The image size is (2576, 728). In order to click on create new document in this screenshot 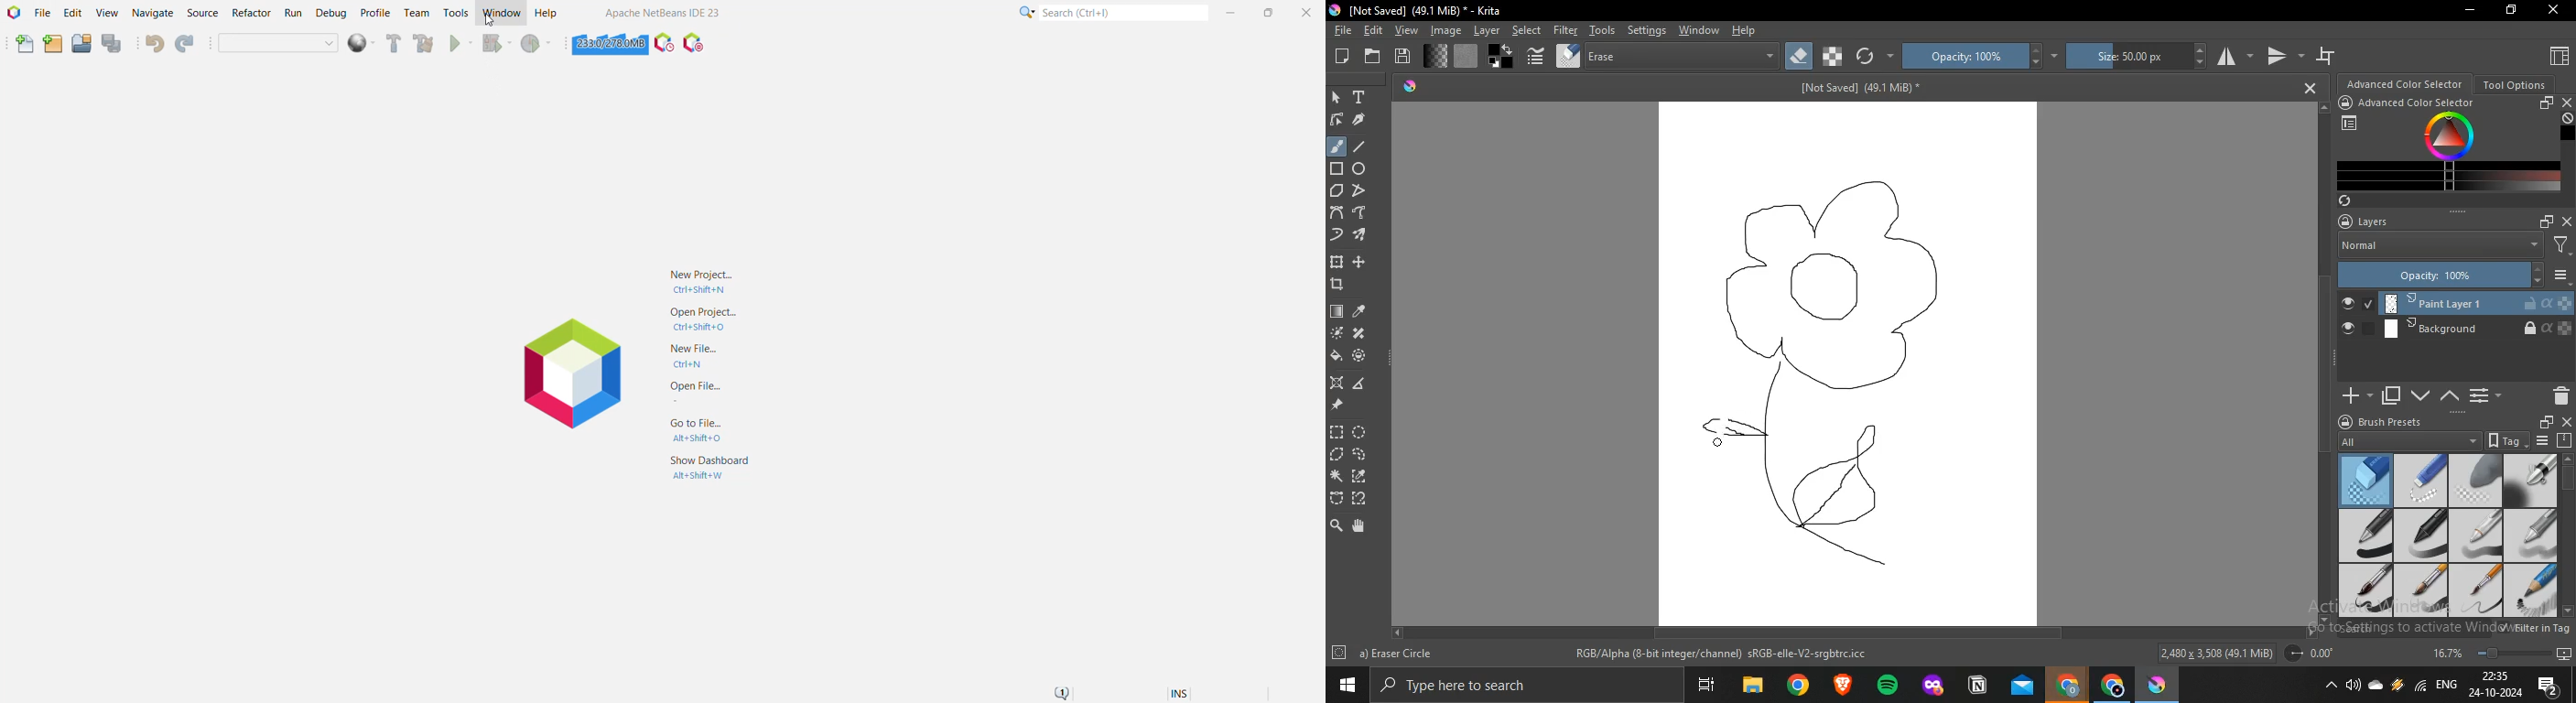, I will do `click(1345, 57)`.